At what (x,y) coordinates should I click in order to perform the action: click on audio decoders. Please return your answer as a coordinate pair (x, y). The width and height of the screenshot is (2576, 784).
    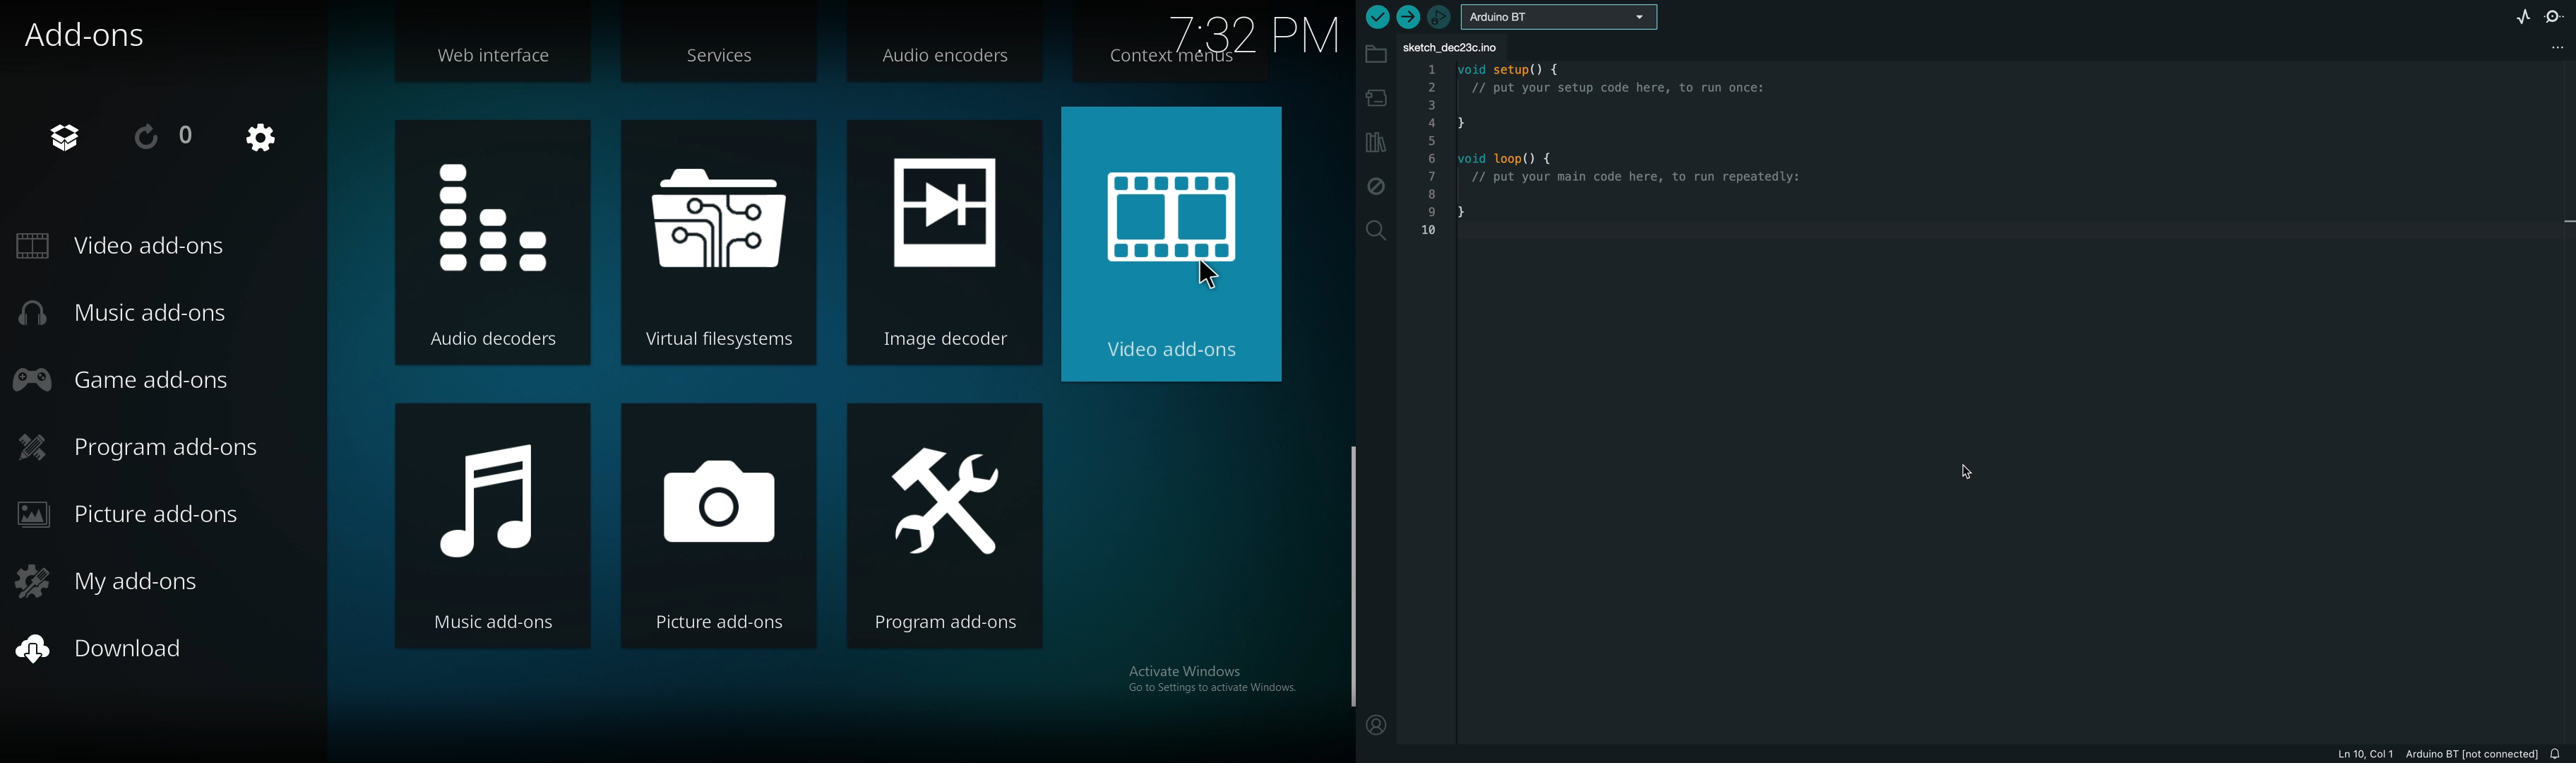
    Looking at the image, I should click on (494, 241).